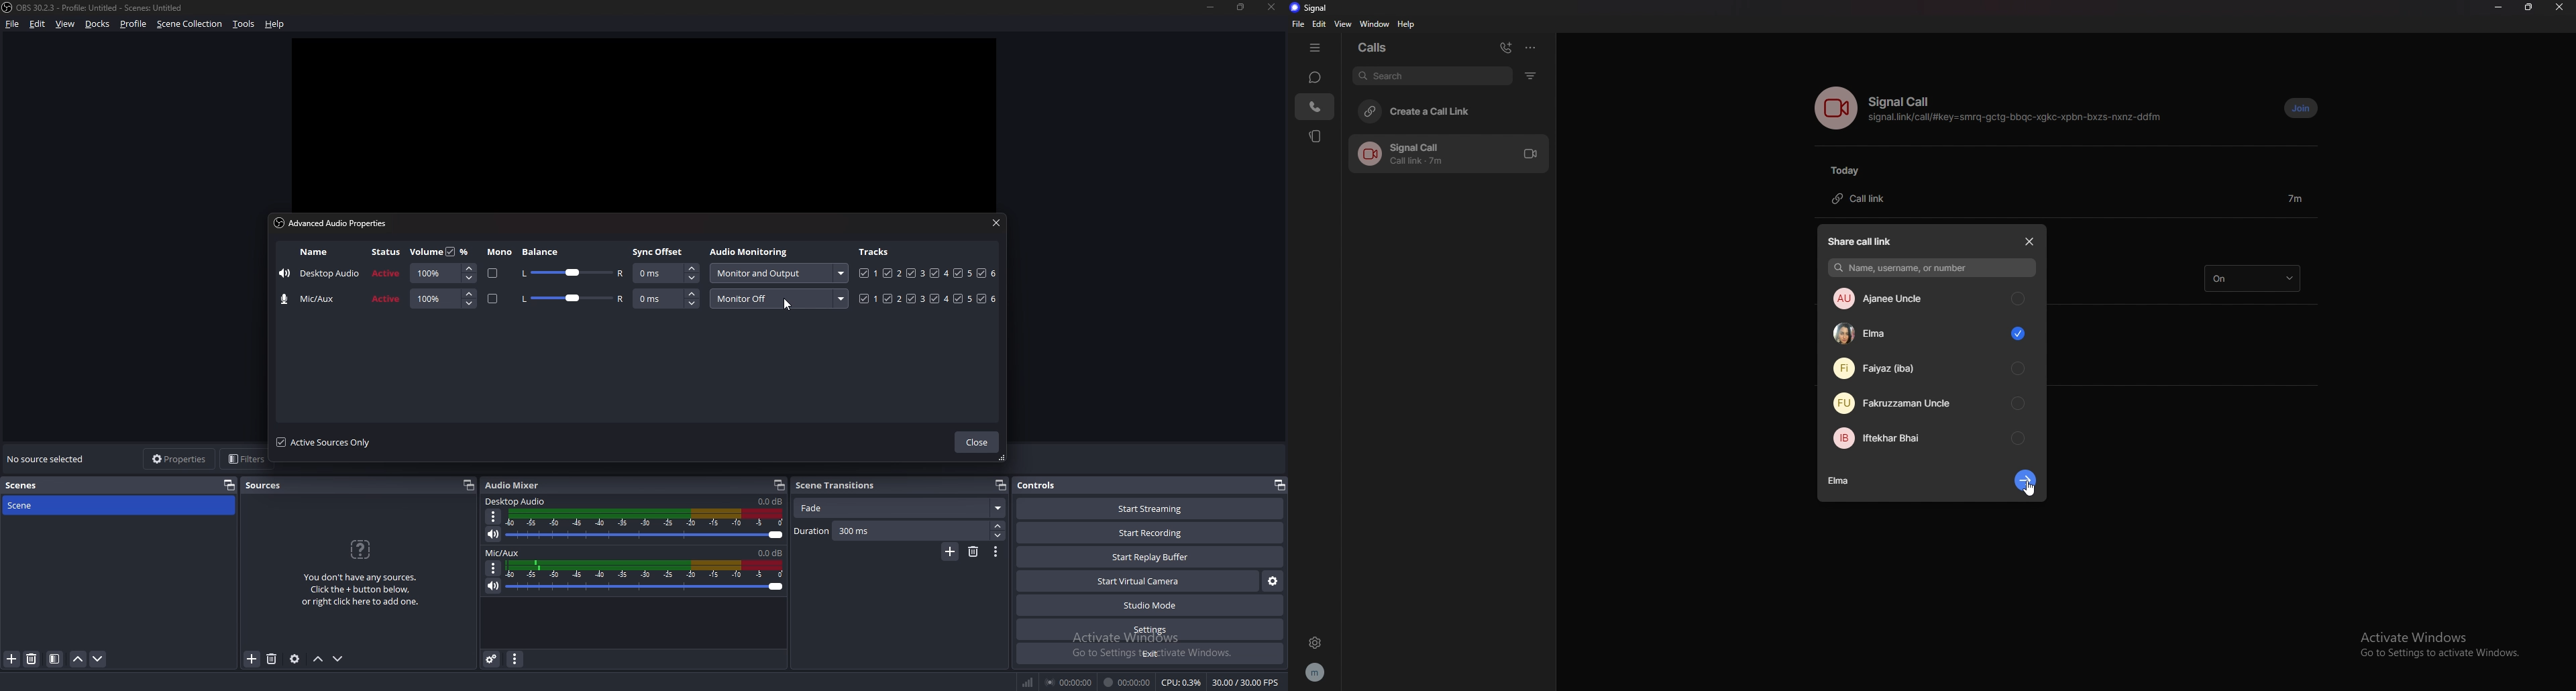  What do you see at coordinates (320, 273) in the screenshot?
I see `name` at bounding box center [320, 273].